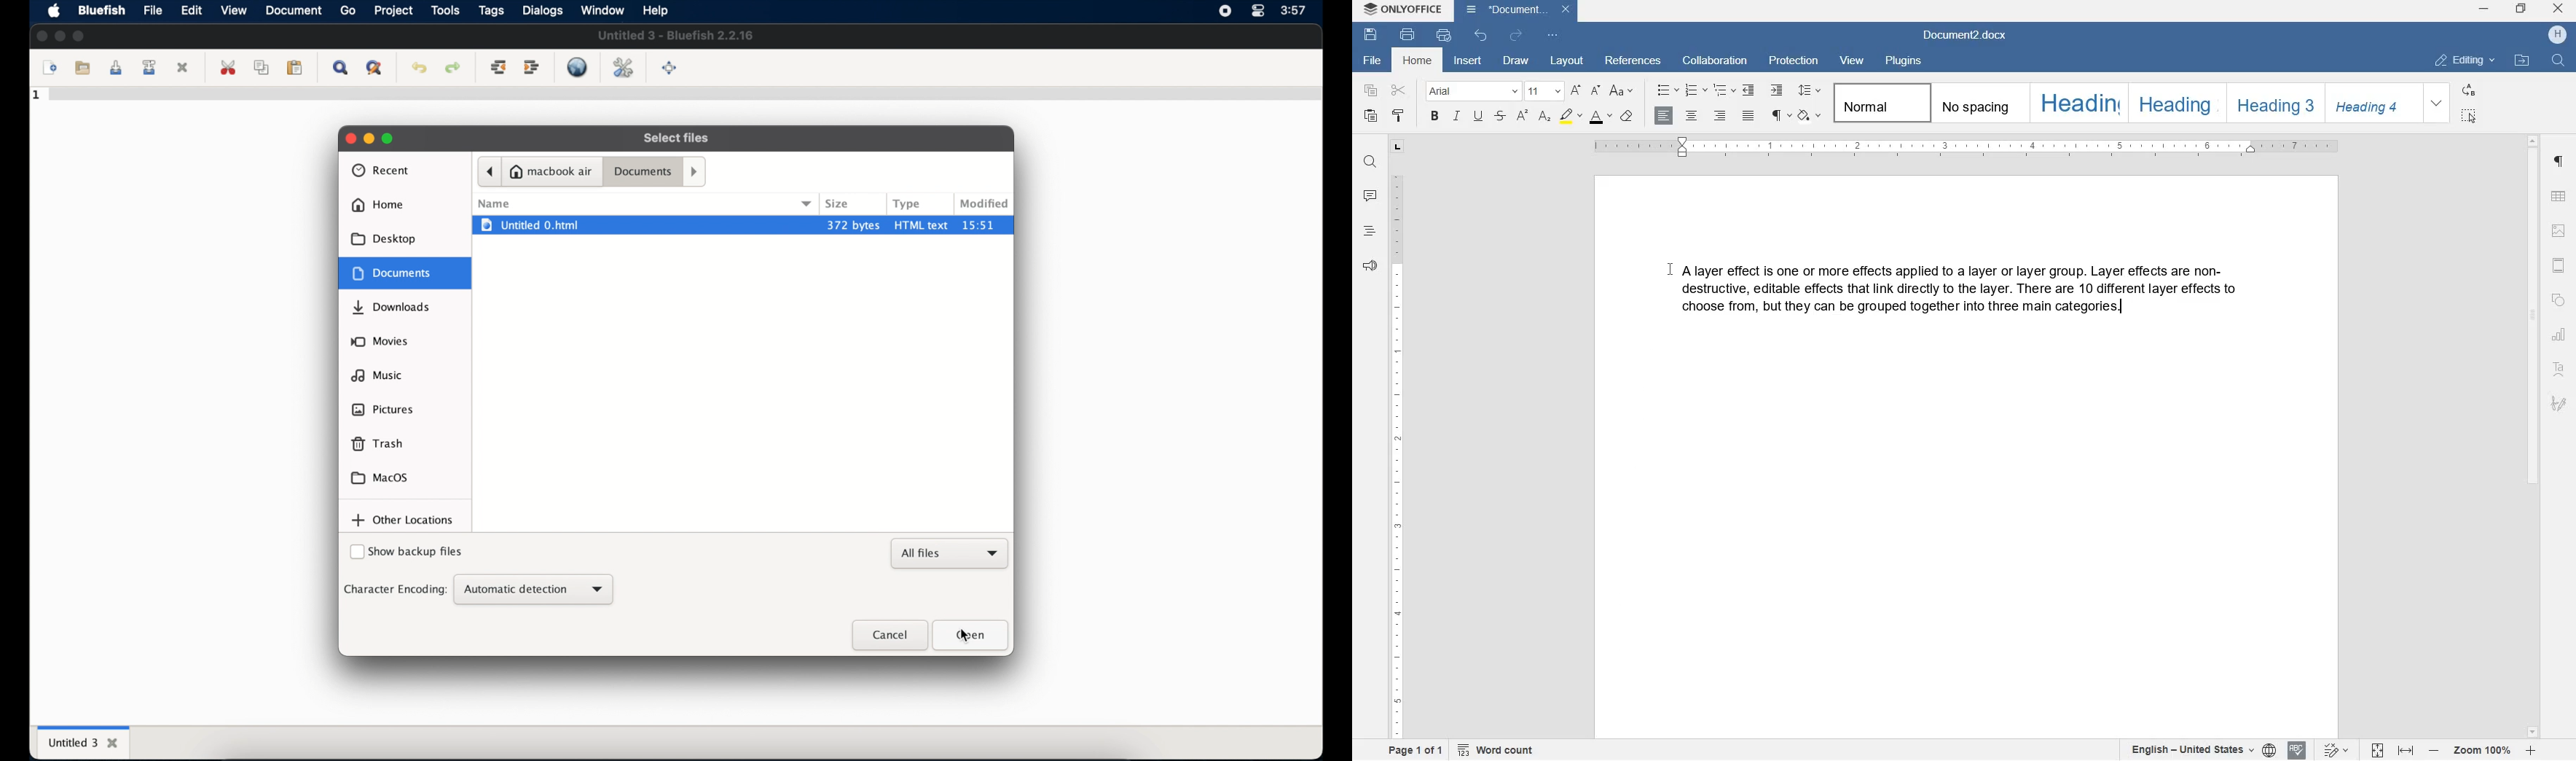 This screenshot has height=784, width=2576. I want to click on restore, so click(2524, 8).